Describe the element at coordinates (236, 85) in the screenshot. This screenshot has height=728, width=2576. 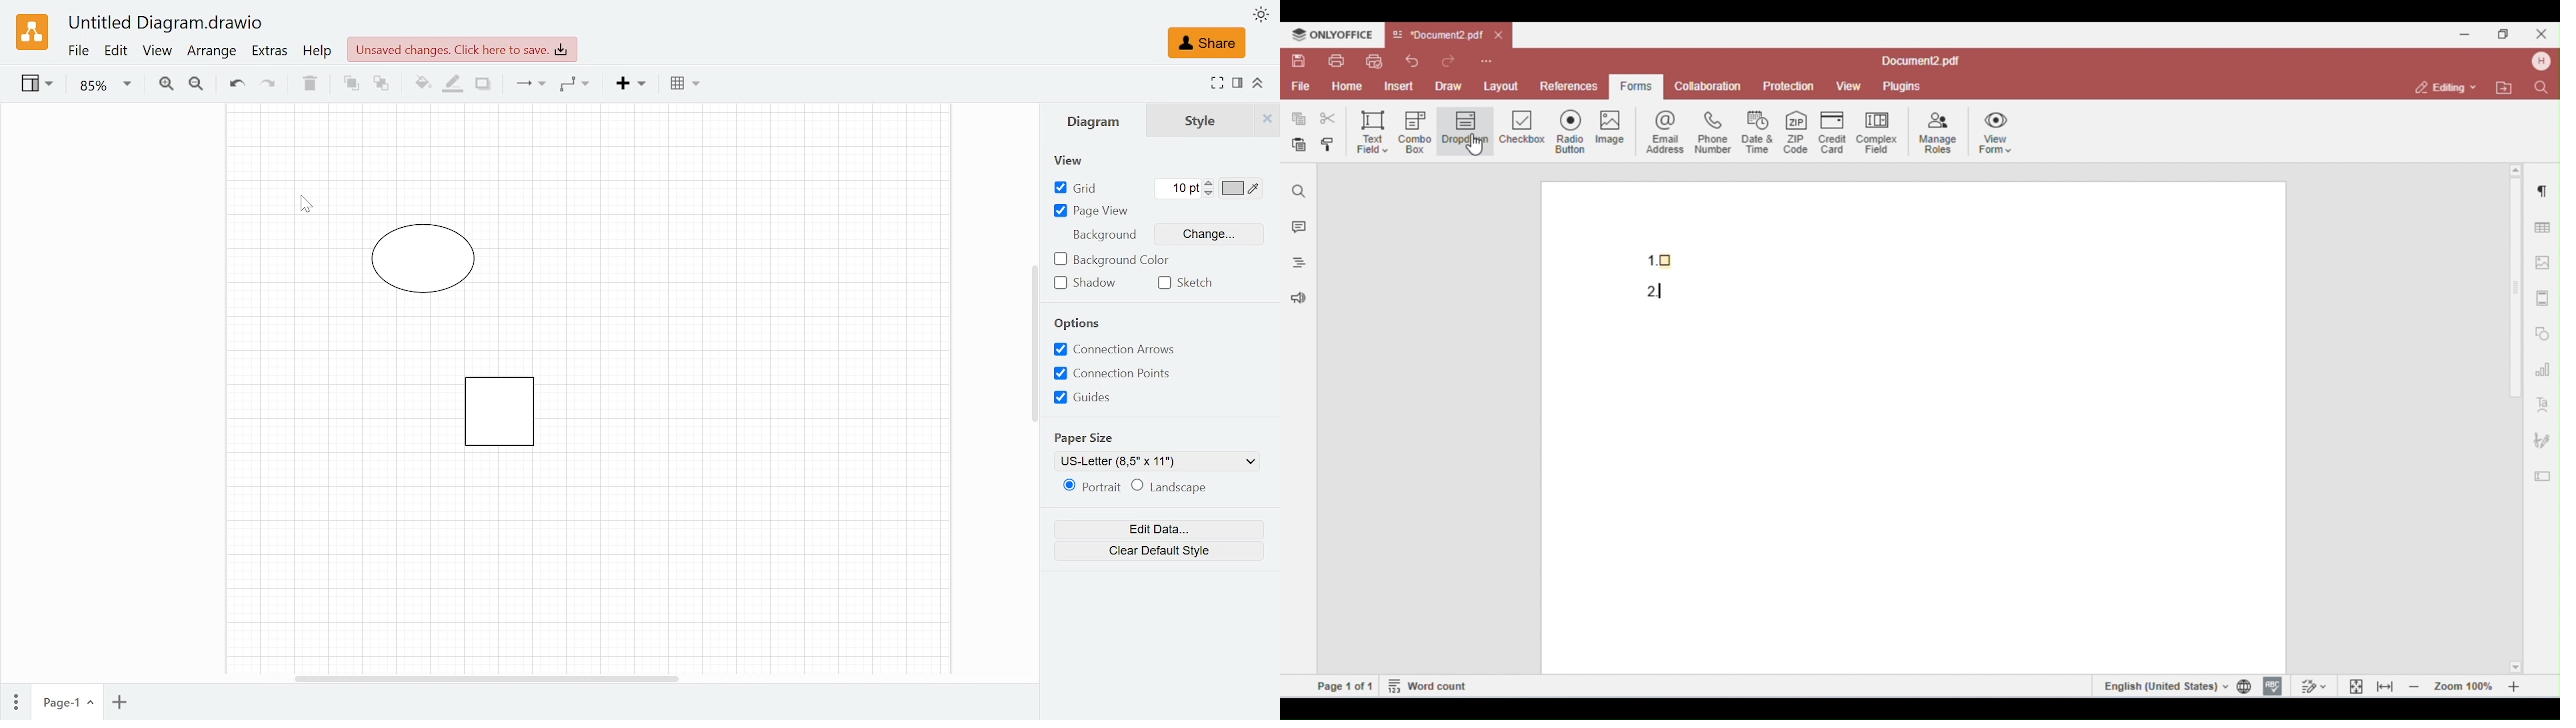
I see `Undo` at that location.